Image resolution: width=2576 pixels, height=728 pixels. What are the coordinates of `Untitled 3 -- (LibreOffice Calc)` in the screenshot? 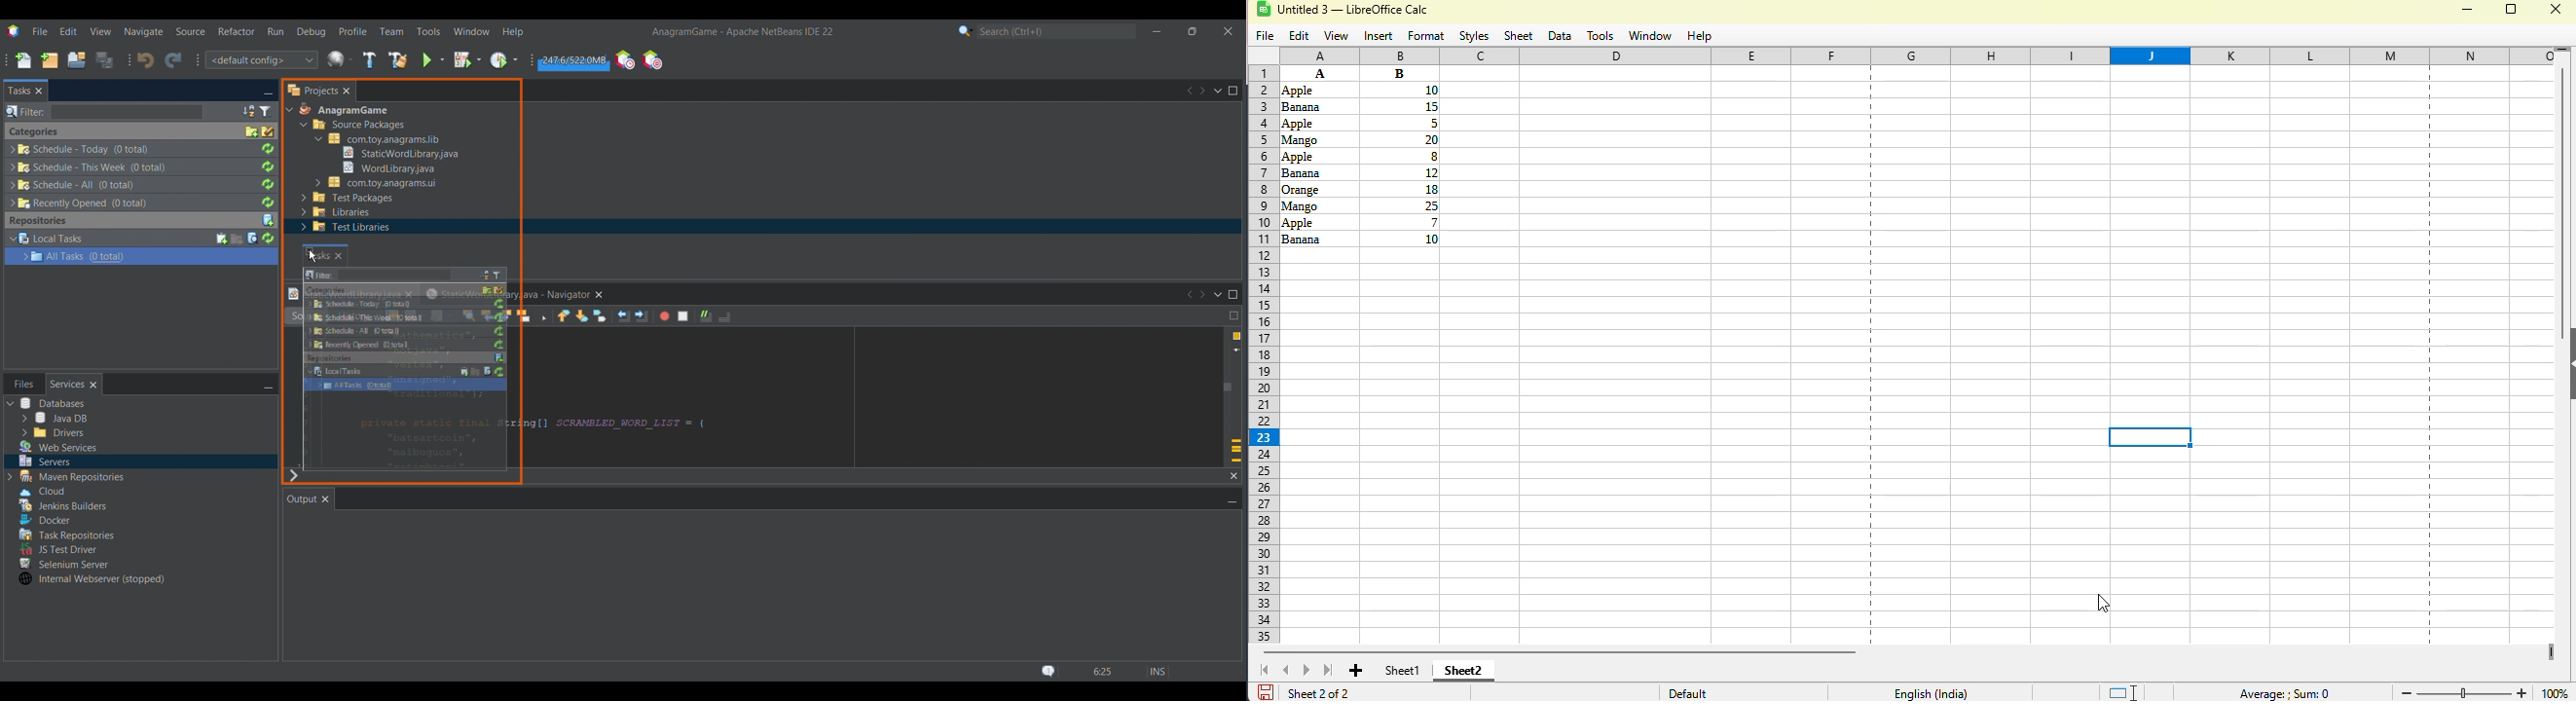 It's located at (1357, 11).